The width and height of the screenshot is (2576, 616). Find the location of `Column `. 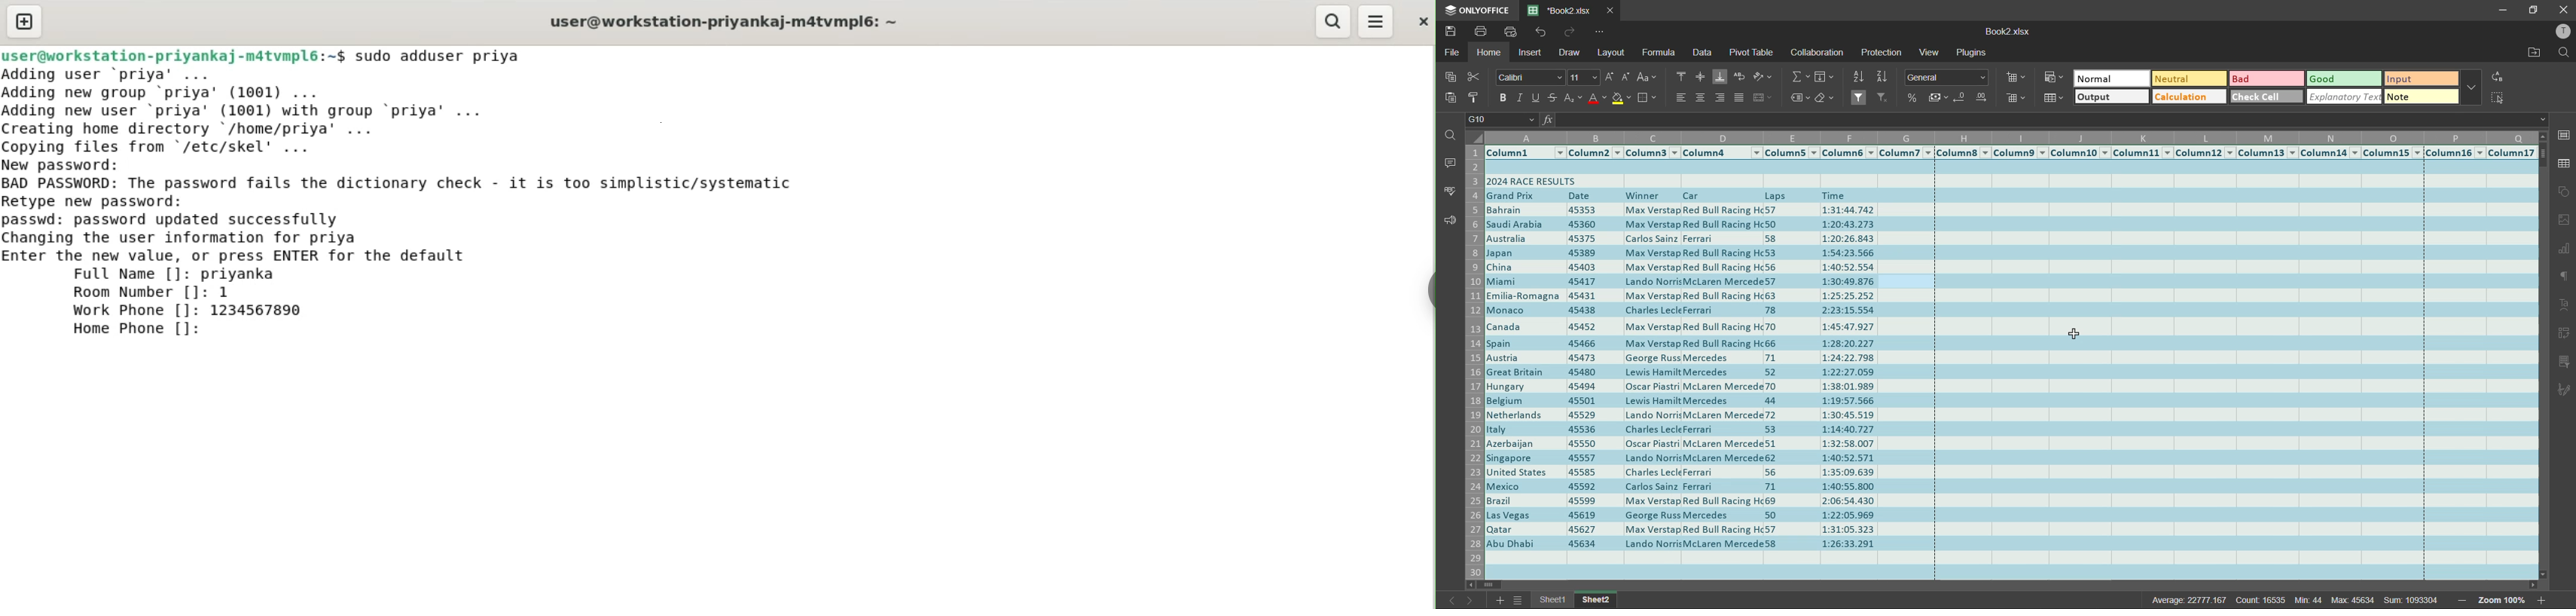

Column  is located at coordinates (1792, 153).